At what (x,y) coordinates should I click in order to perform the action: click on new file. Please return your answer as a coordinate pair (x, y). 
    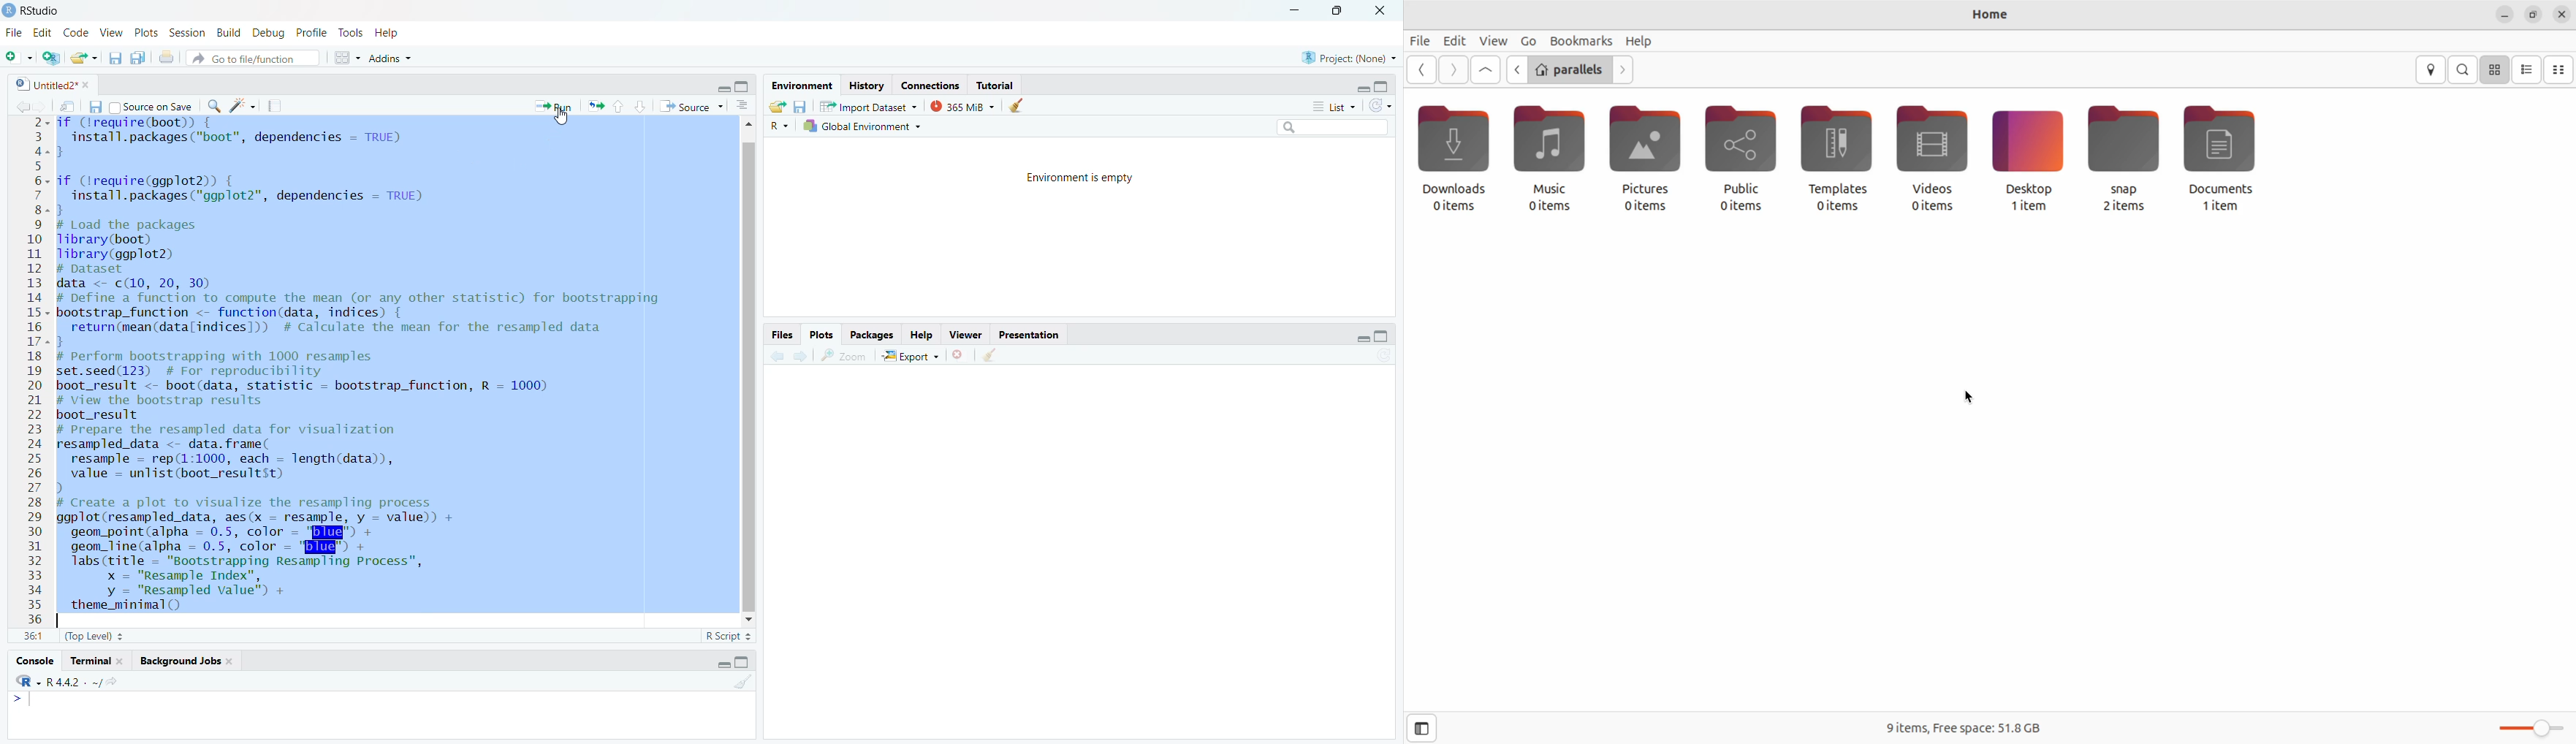
    Looking at the image, I should click on (17, 59).